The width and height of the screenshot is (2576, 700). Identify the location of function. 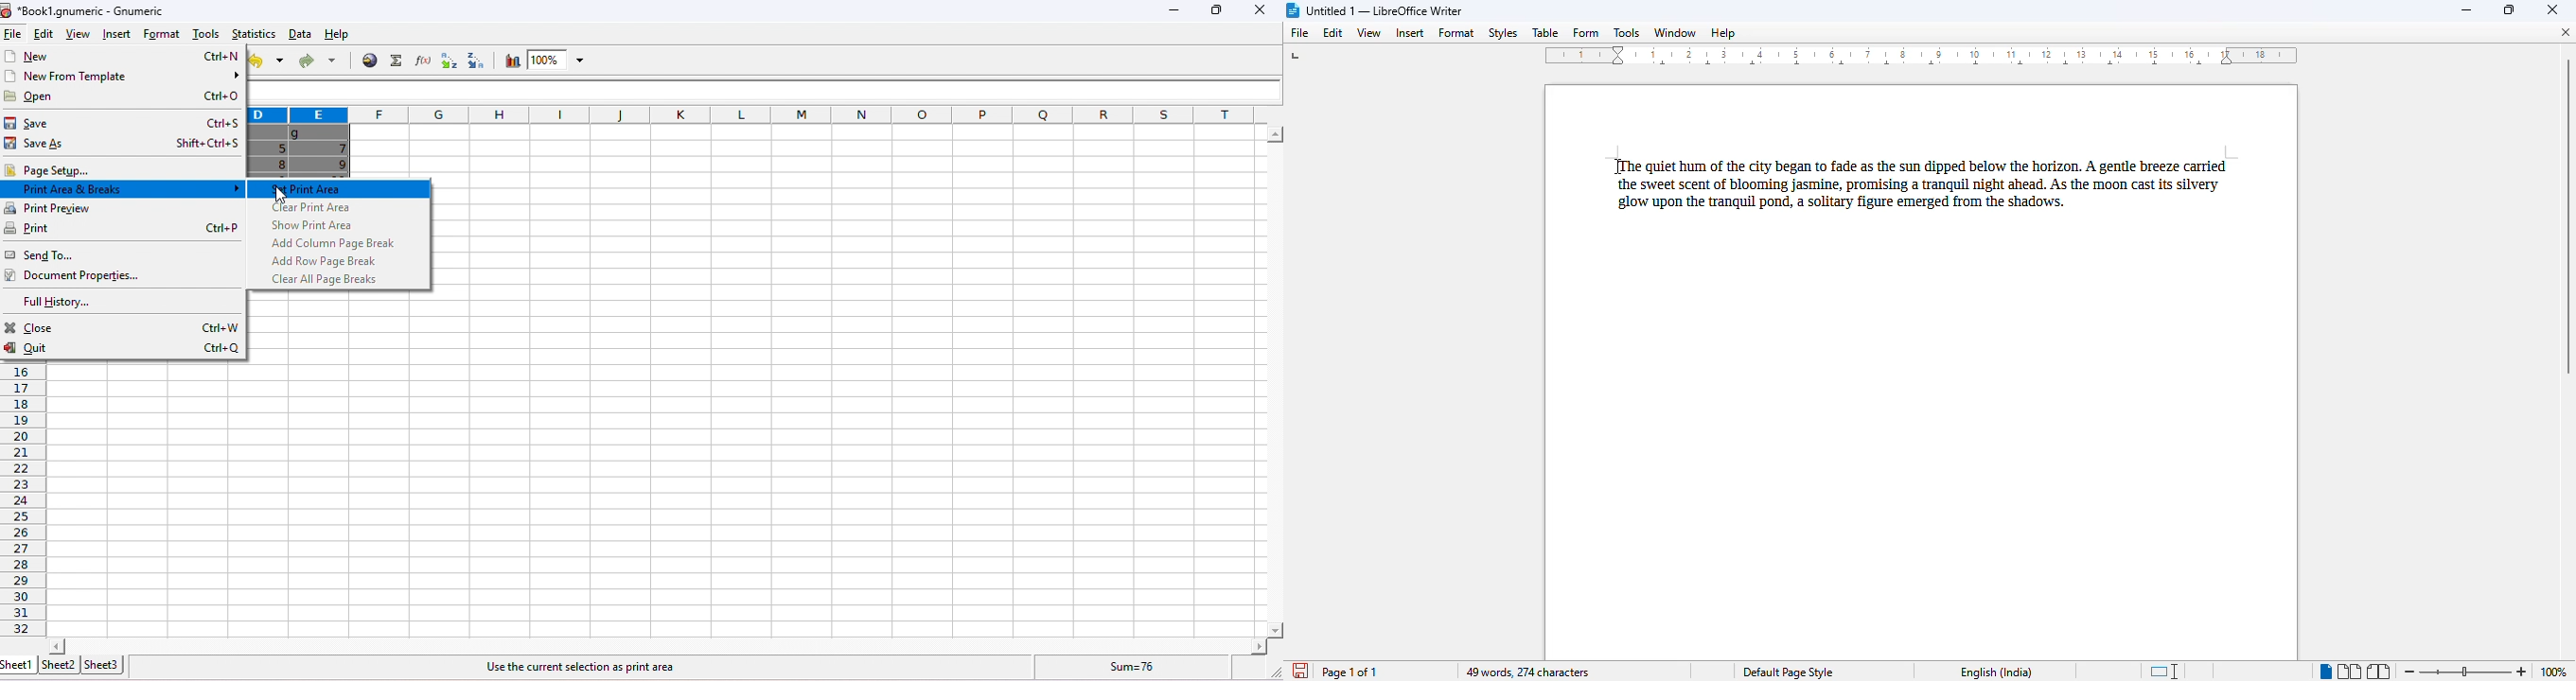
(394, 60).